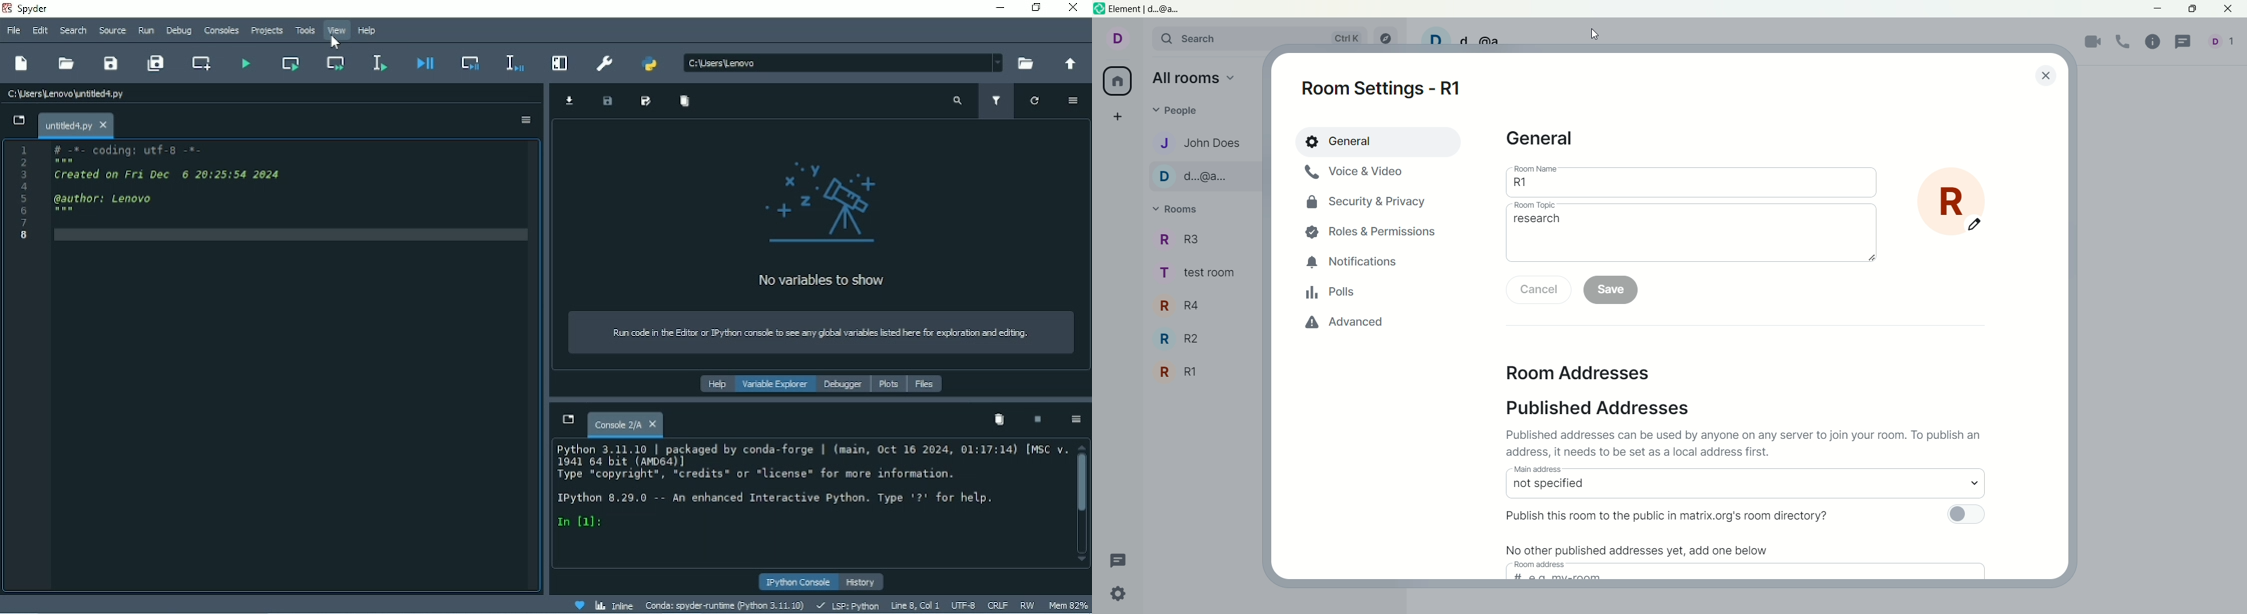 This screenshot has height=616, width=2268. Describe the element at coordinates (614, 604) in the screenshot. I see `Inline` at that location.